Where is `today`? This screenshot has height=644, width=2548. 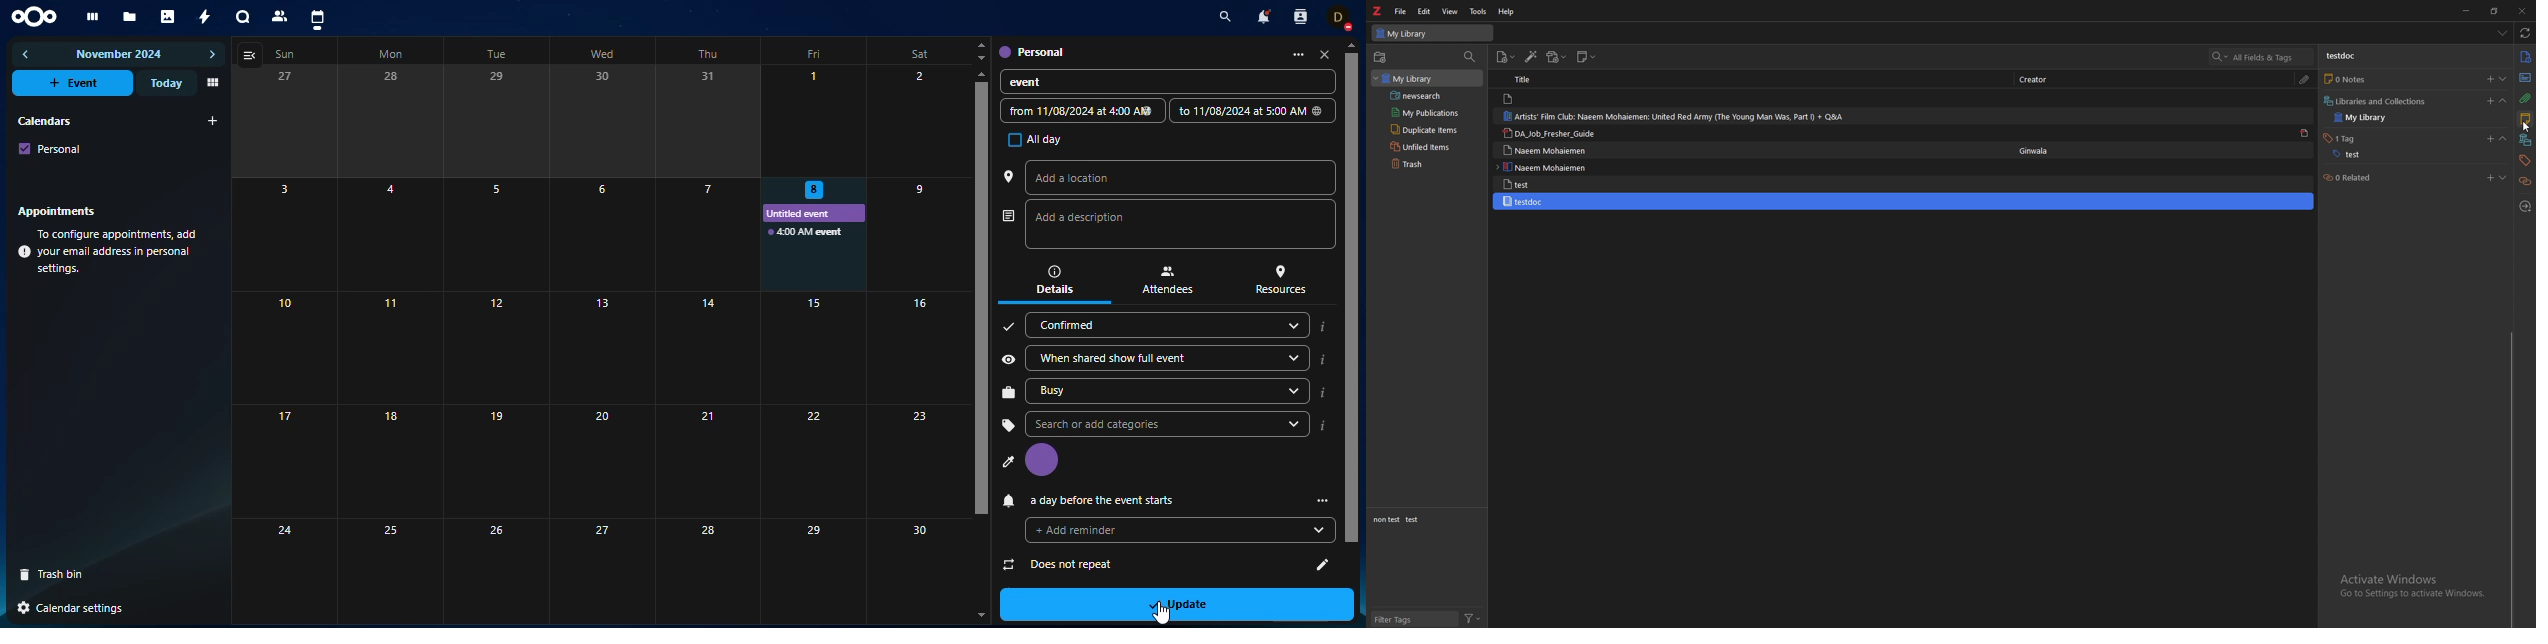
today is located at coordinates (164, 83).